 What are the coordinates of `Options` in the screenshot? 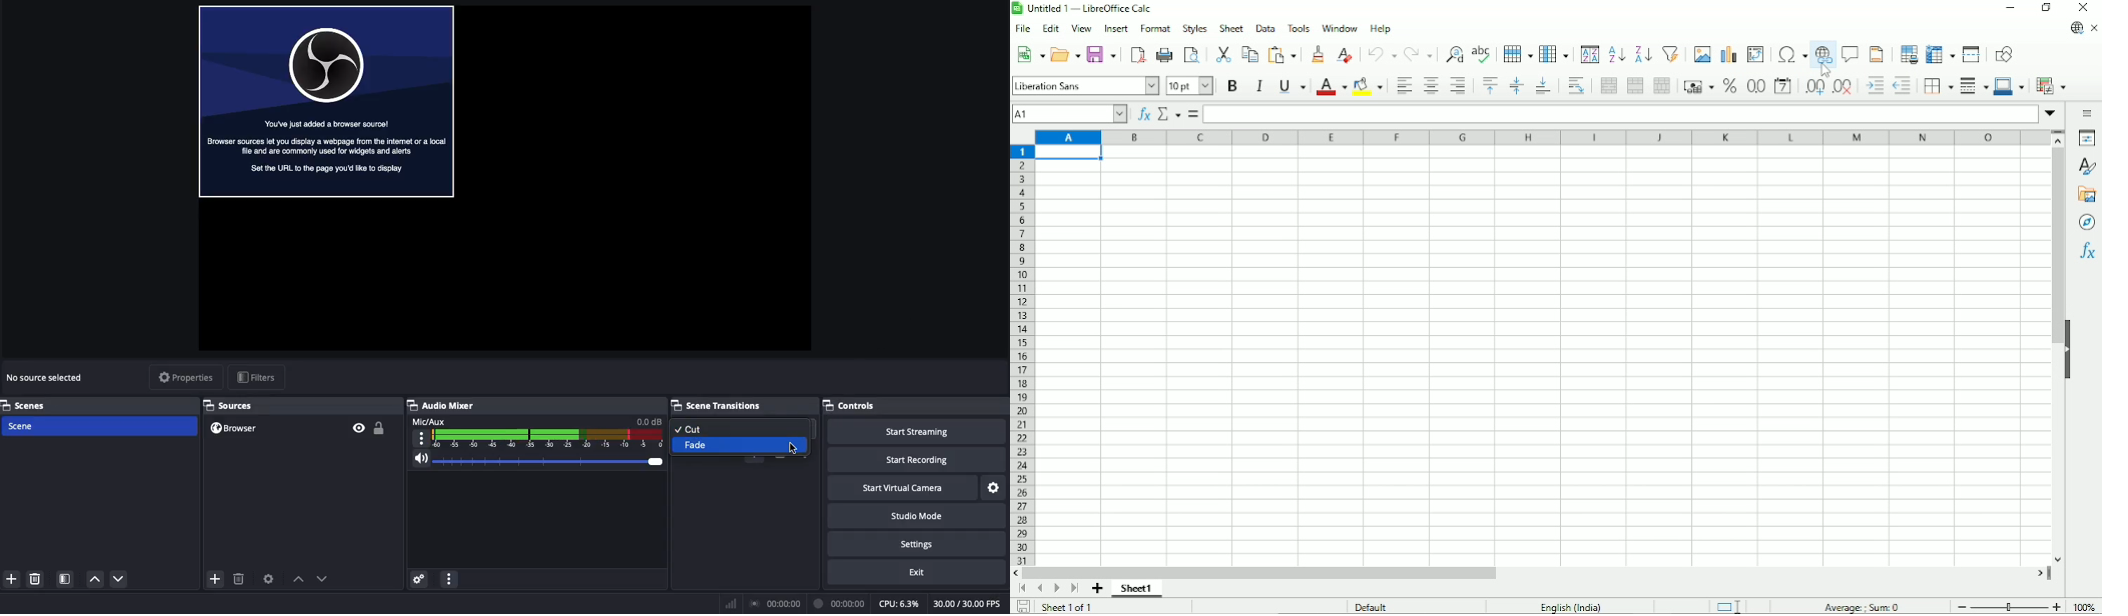 It's located at (450, 580).